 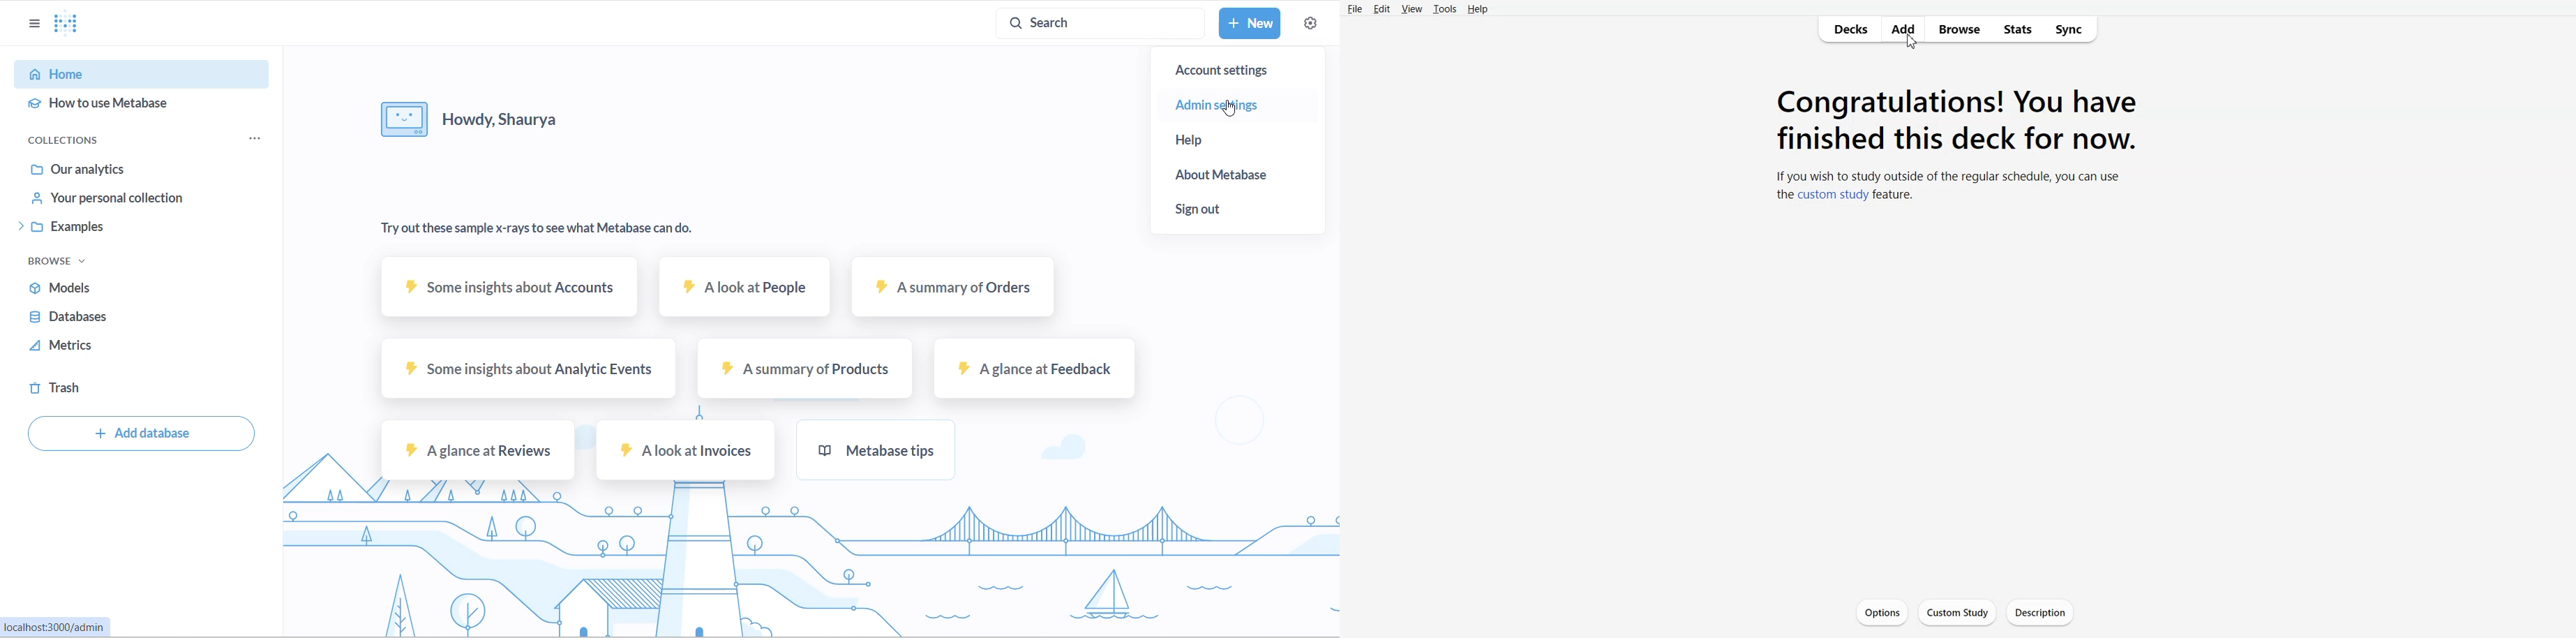 I want to click on Add, so click(x=1904, y=29).